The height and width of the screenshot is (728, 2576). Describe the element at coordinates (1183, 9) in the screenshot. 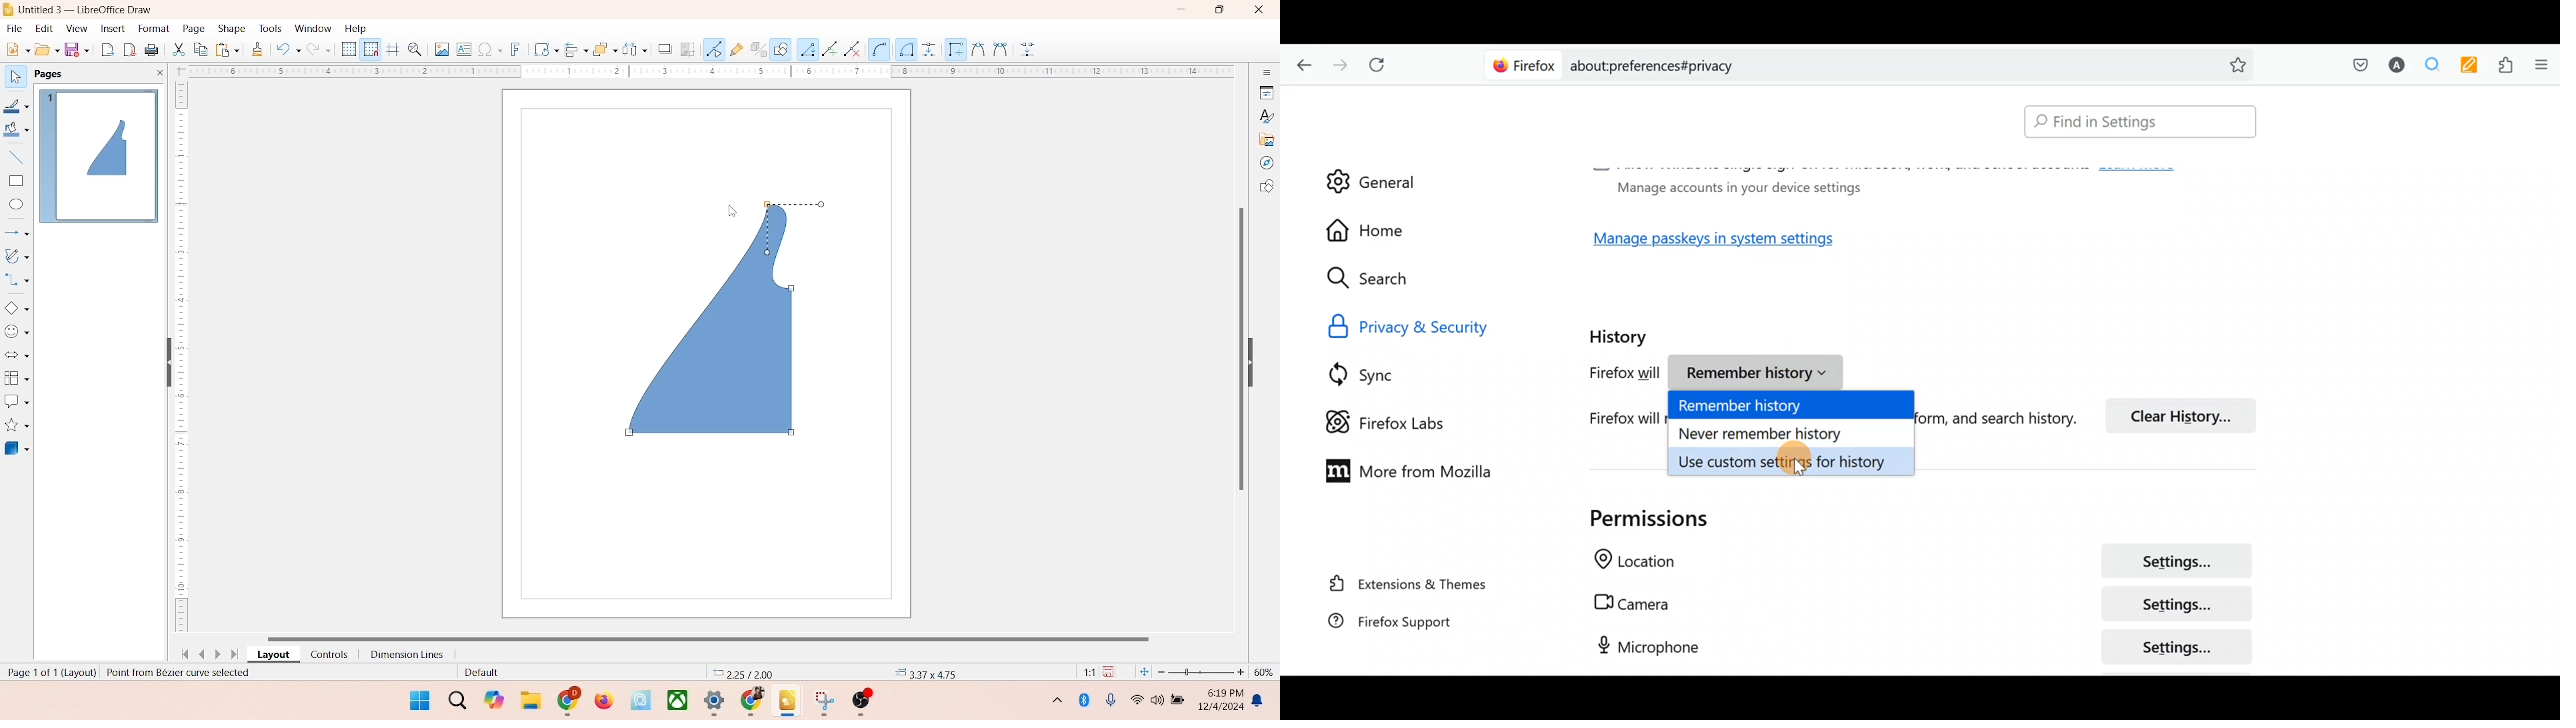

I see `minimize` at that location.